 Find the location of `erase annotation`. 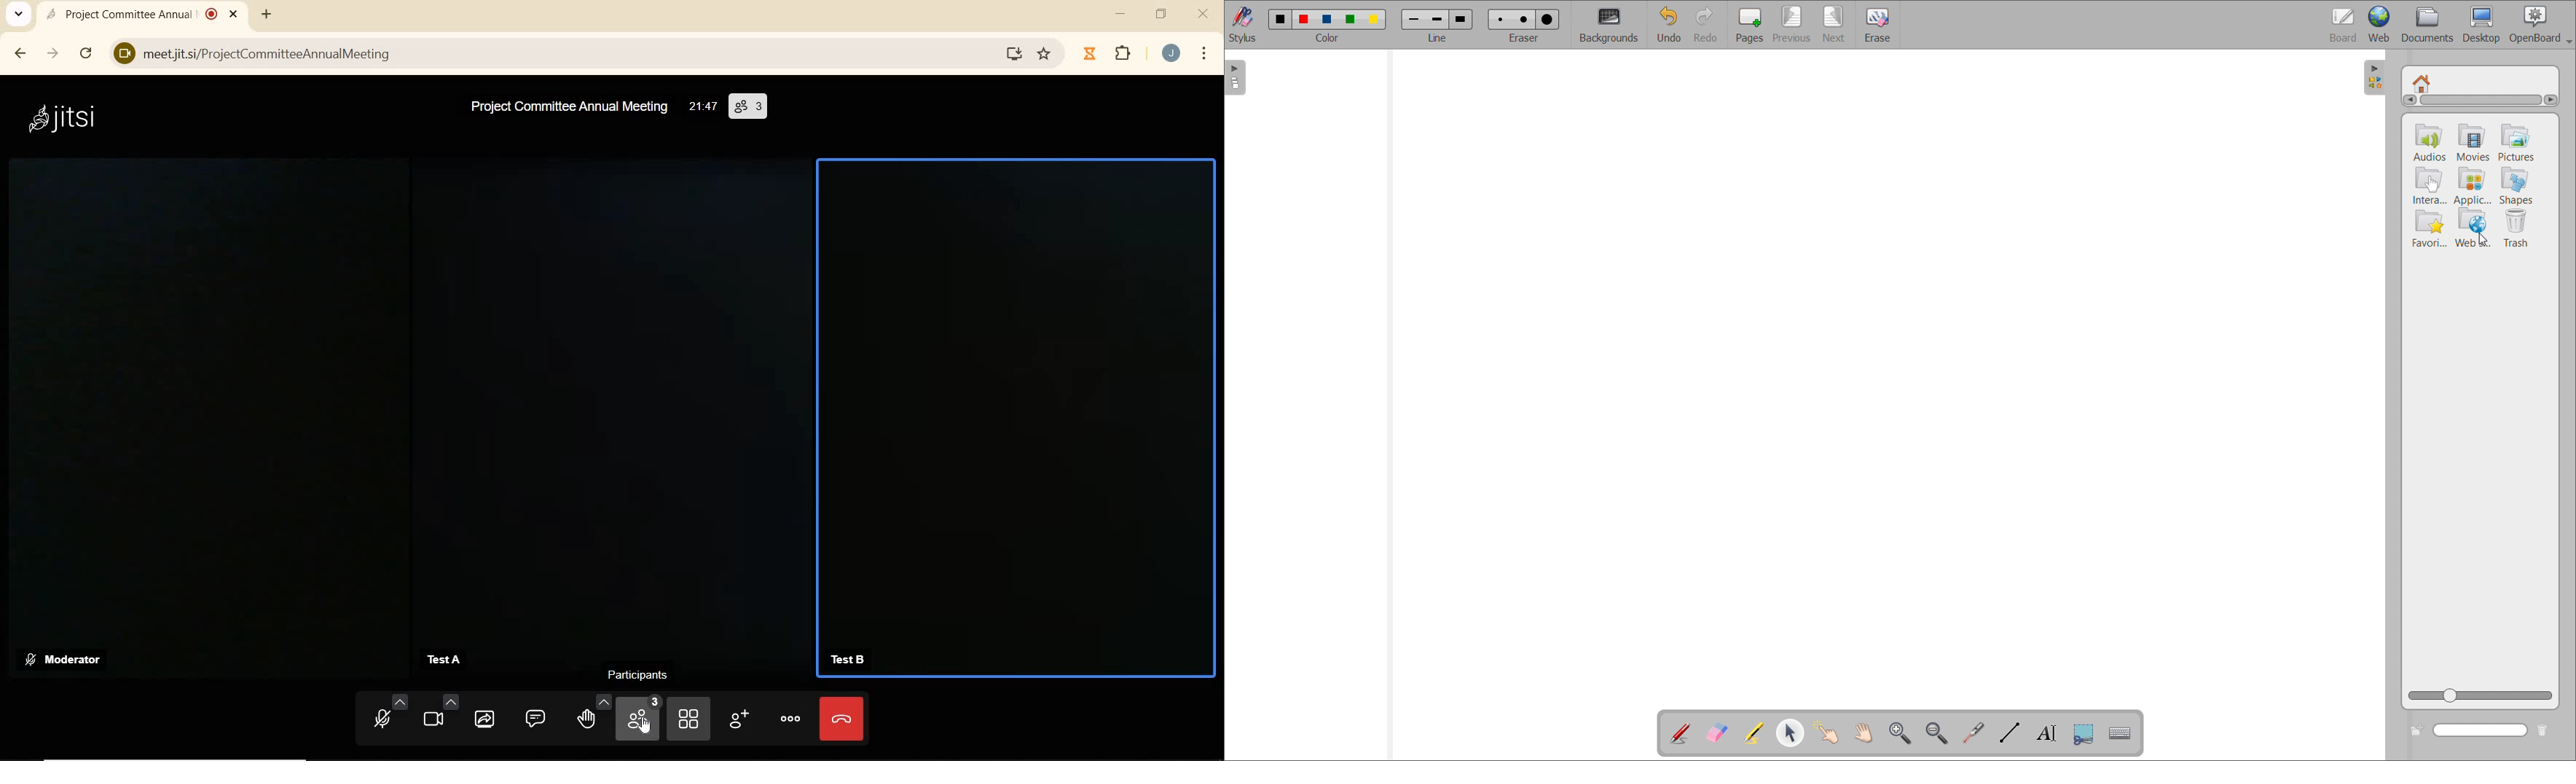

erase annotation is located at coordinates (1718, 732).